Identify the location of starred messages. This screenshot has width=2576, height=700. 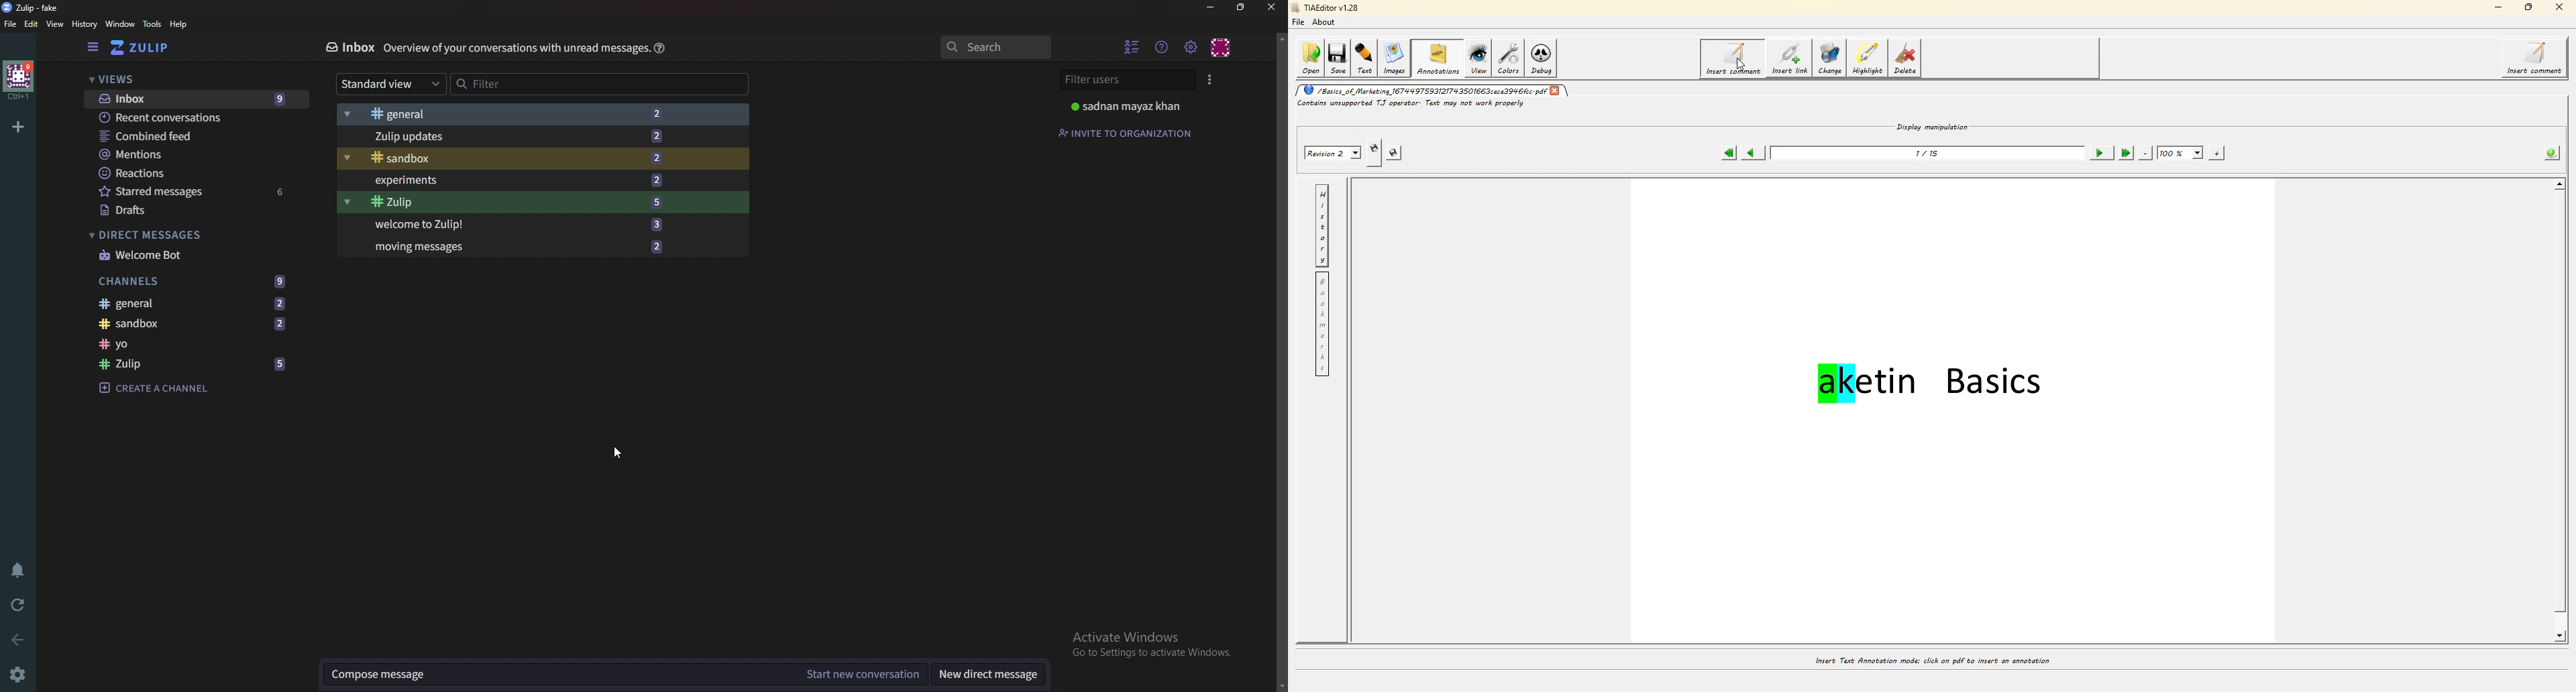
(196, 192).